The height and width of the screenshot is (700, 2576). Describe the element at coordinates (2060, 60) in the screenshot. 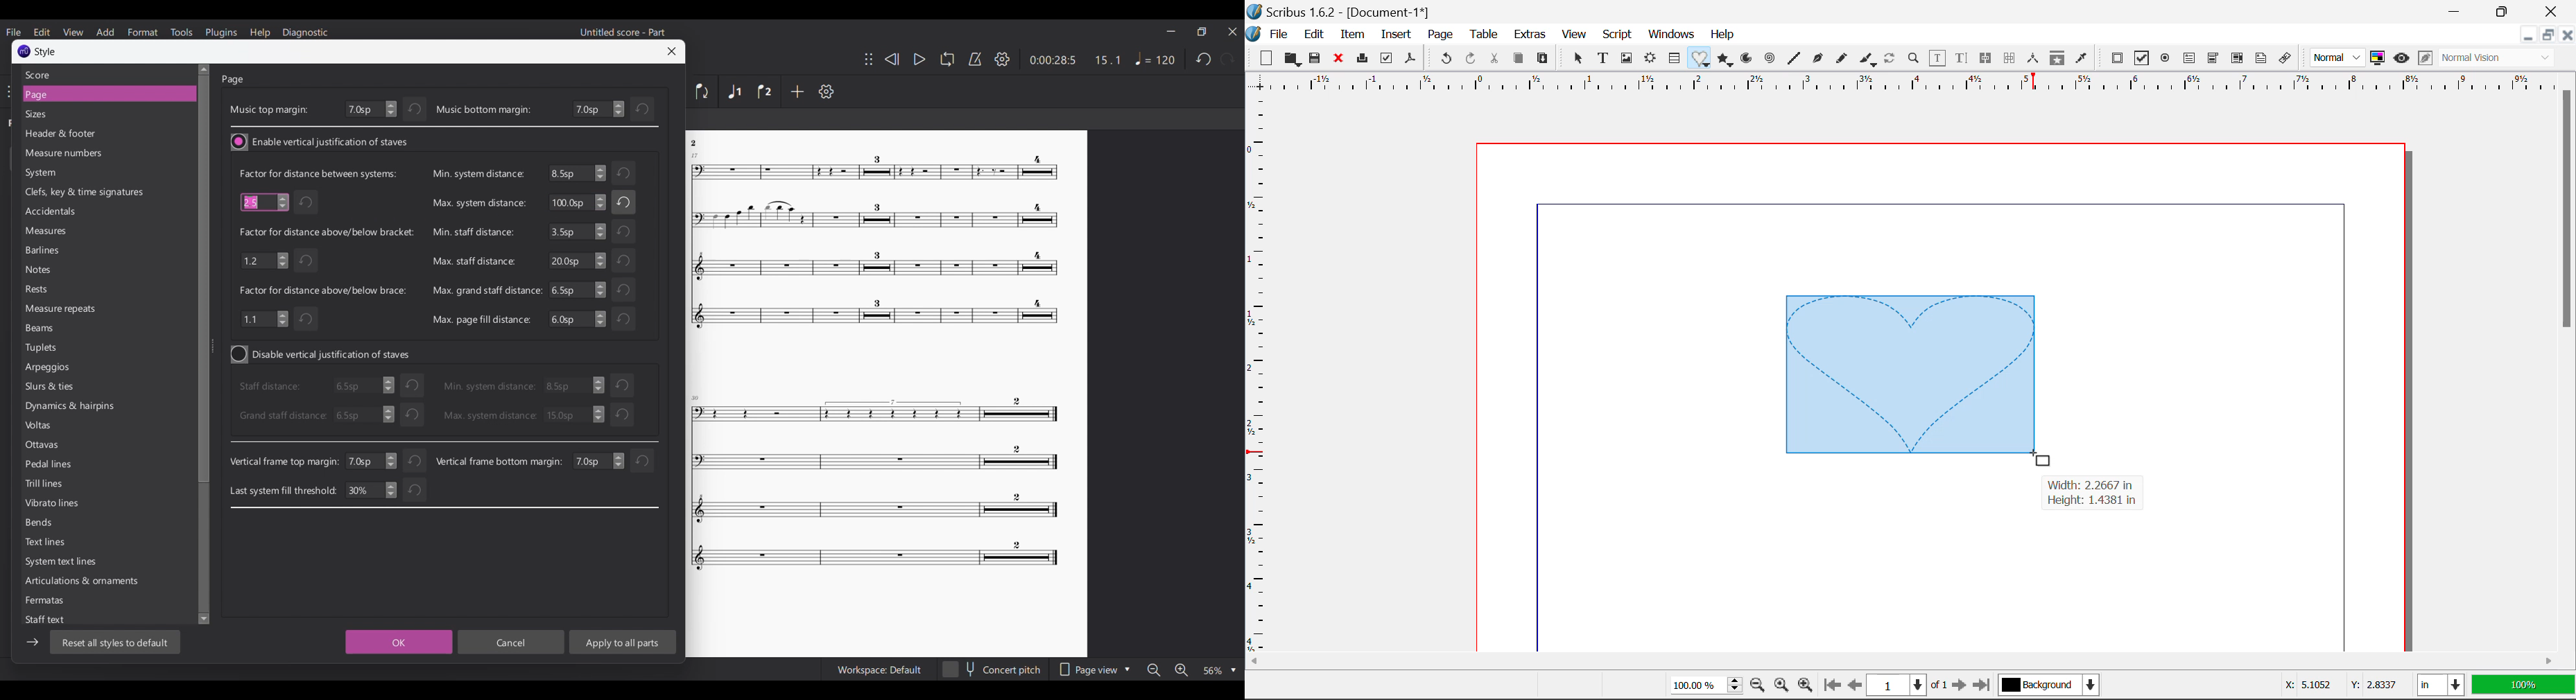

I see `Copy Item Properties` at that location.